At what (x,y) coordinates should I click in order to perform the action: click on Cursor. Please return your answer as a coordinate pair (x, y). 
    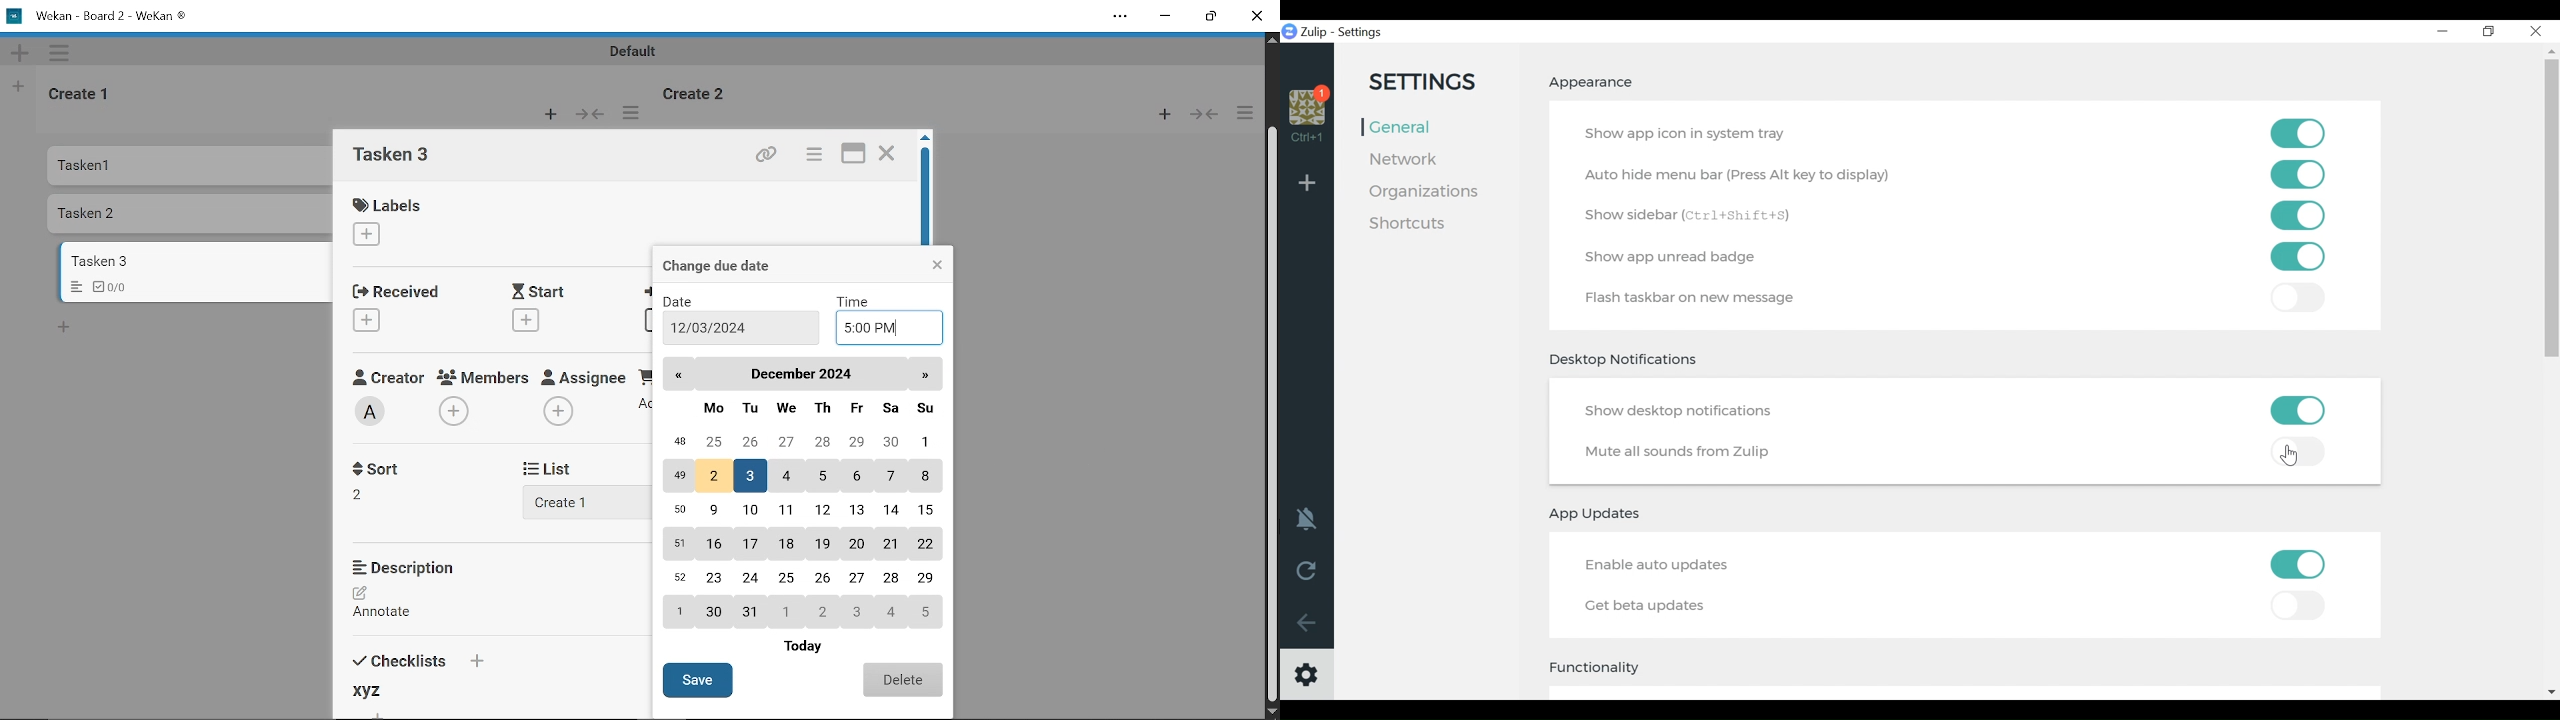
    Looking at the image, I should click on (1272, 429).